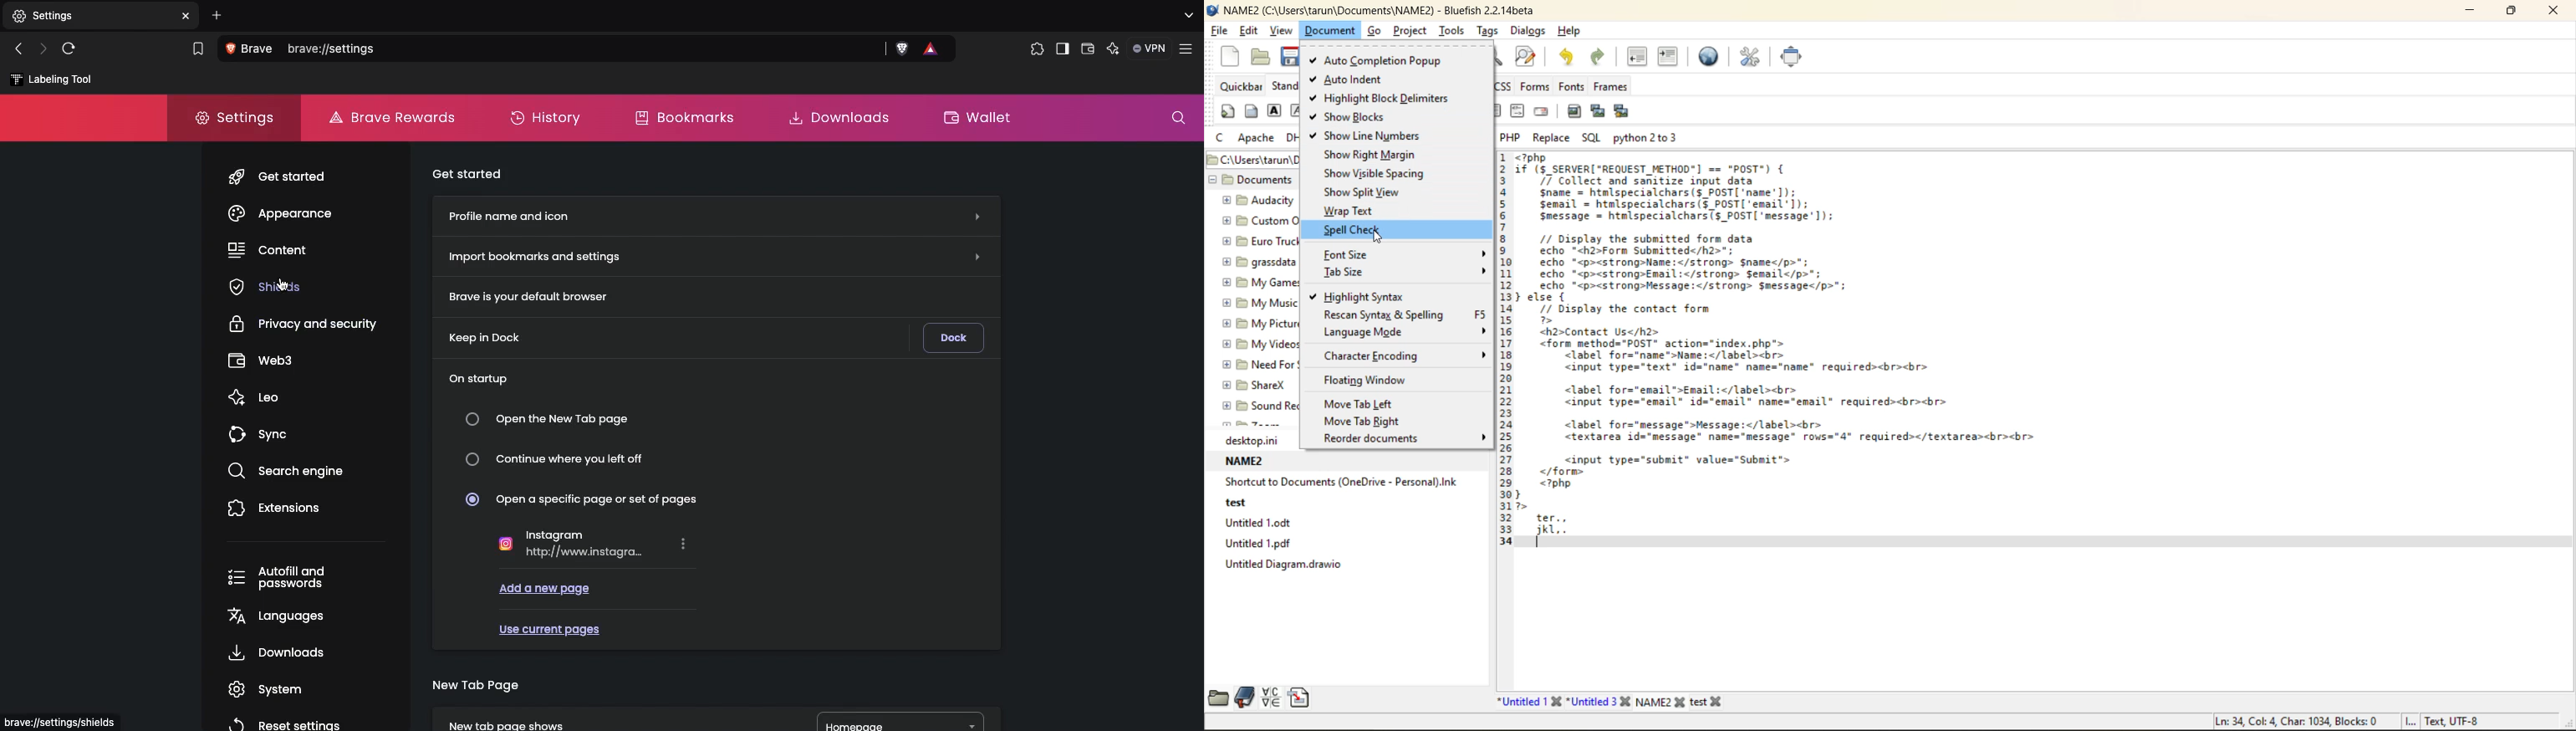 This screenshot has width=2576, height=756. Describe the element at coordinates (478, 687) in the screenshot. I see `New tab page` at that location.